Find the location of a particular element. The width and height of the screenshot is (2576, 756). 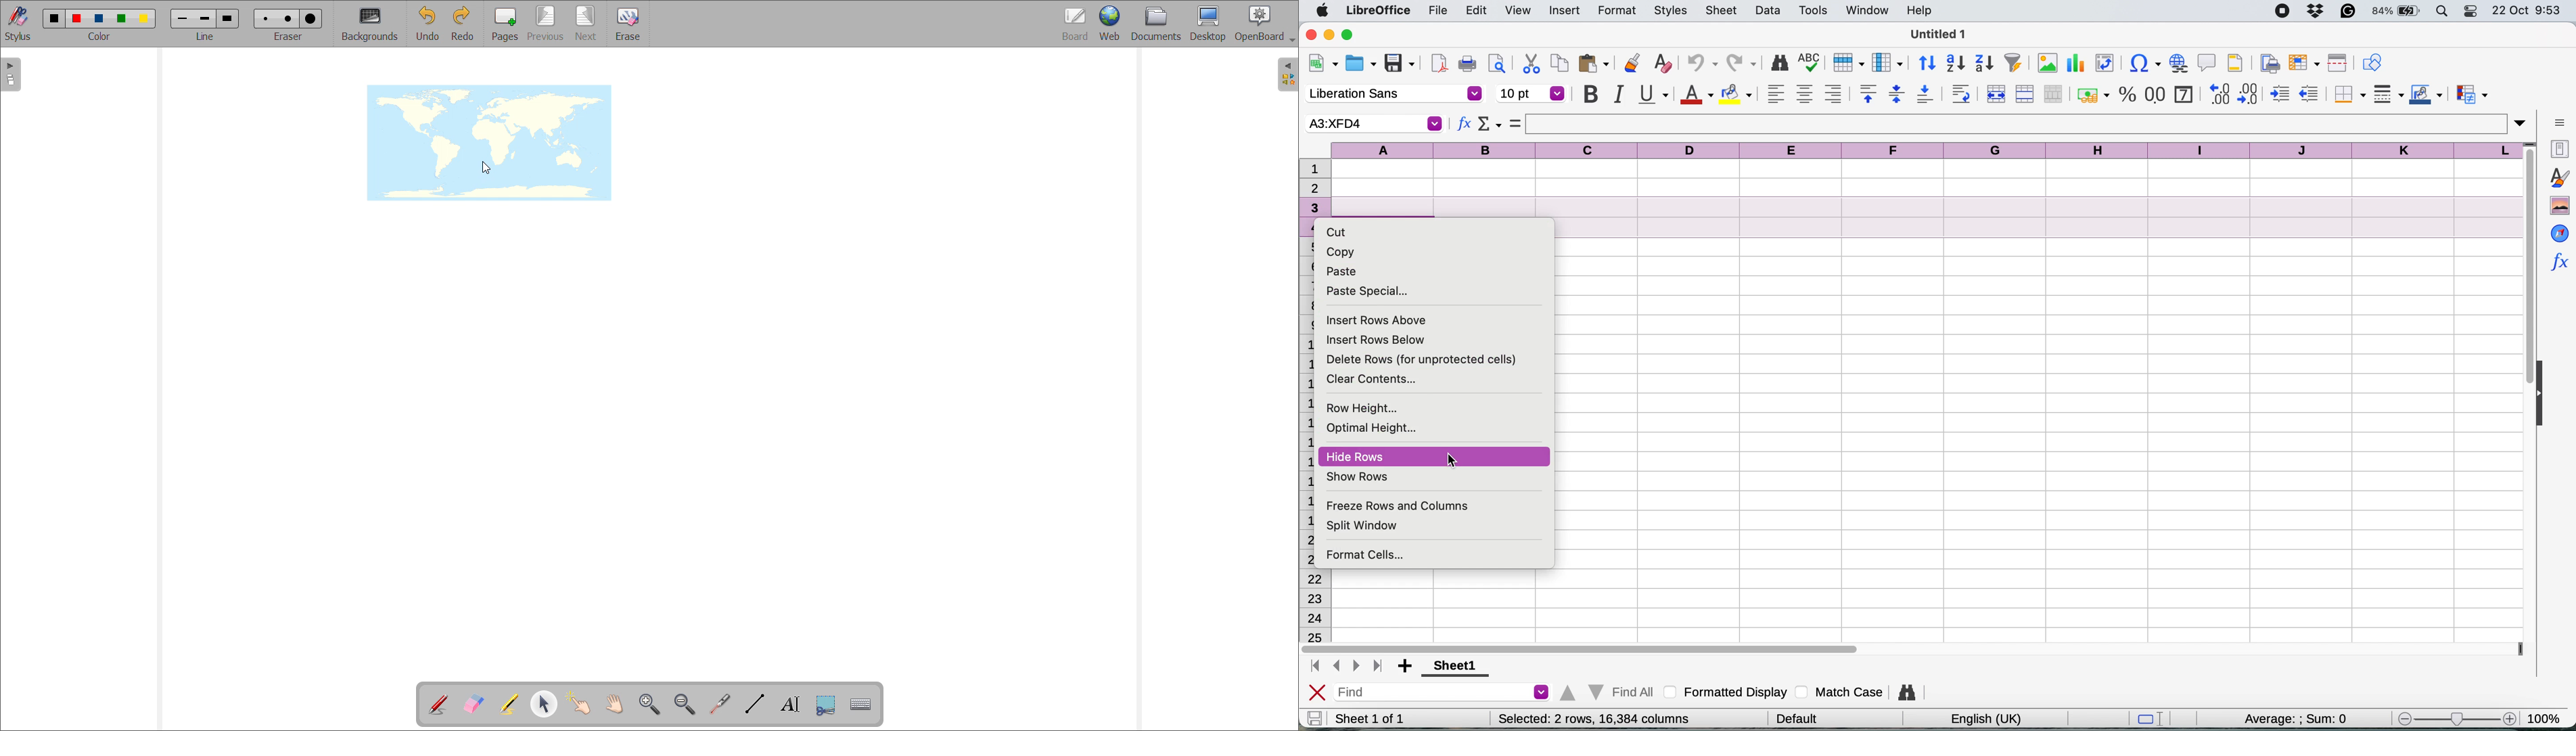

font size is located at coordinates (1531, 93).